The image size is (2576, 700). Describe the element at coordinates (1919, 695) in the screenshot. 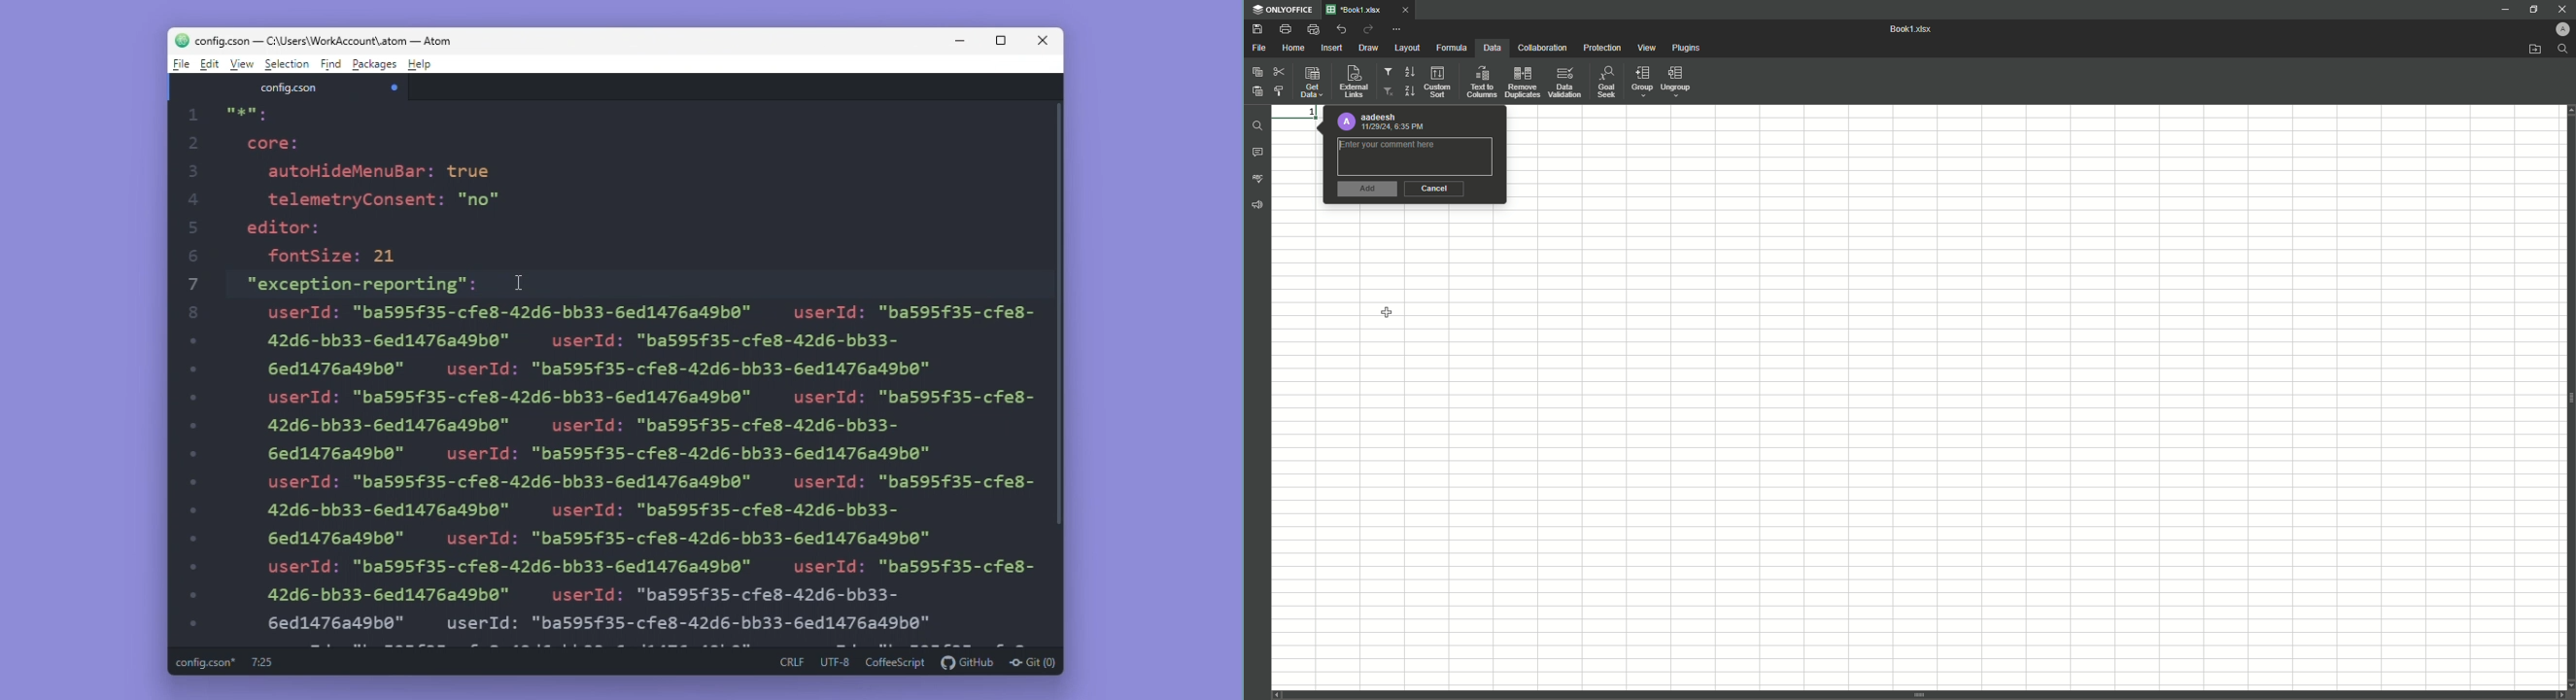

I see `vertical scroll bar` at that location.